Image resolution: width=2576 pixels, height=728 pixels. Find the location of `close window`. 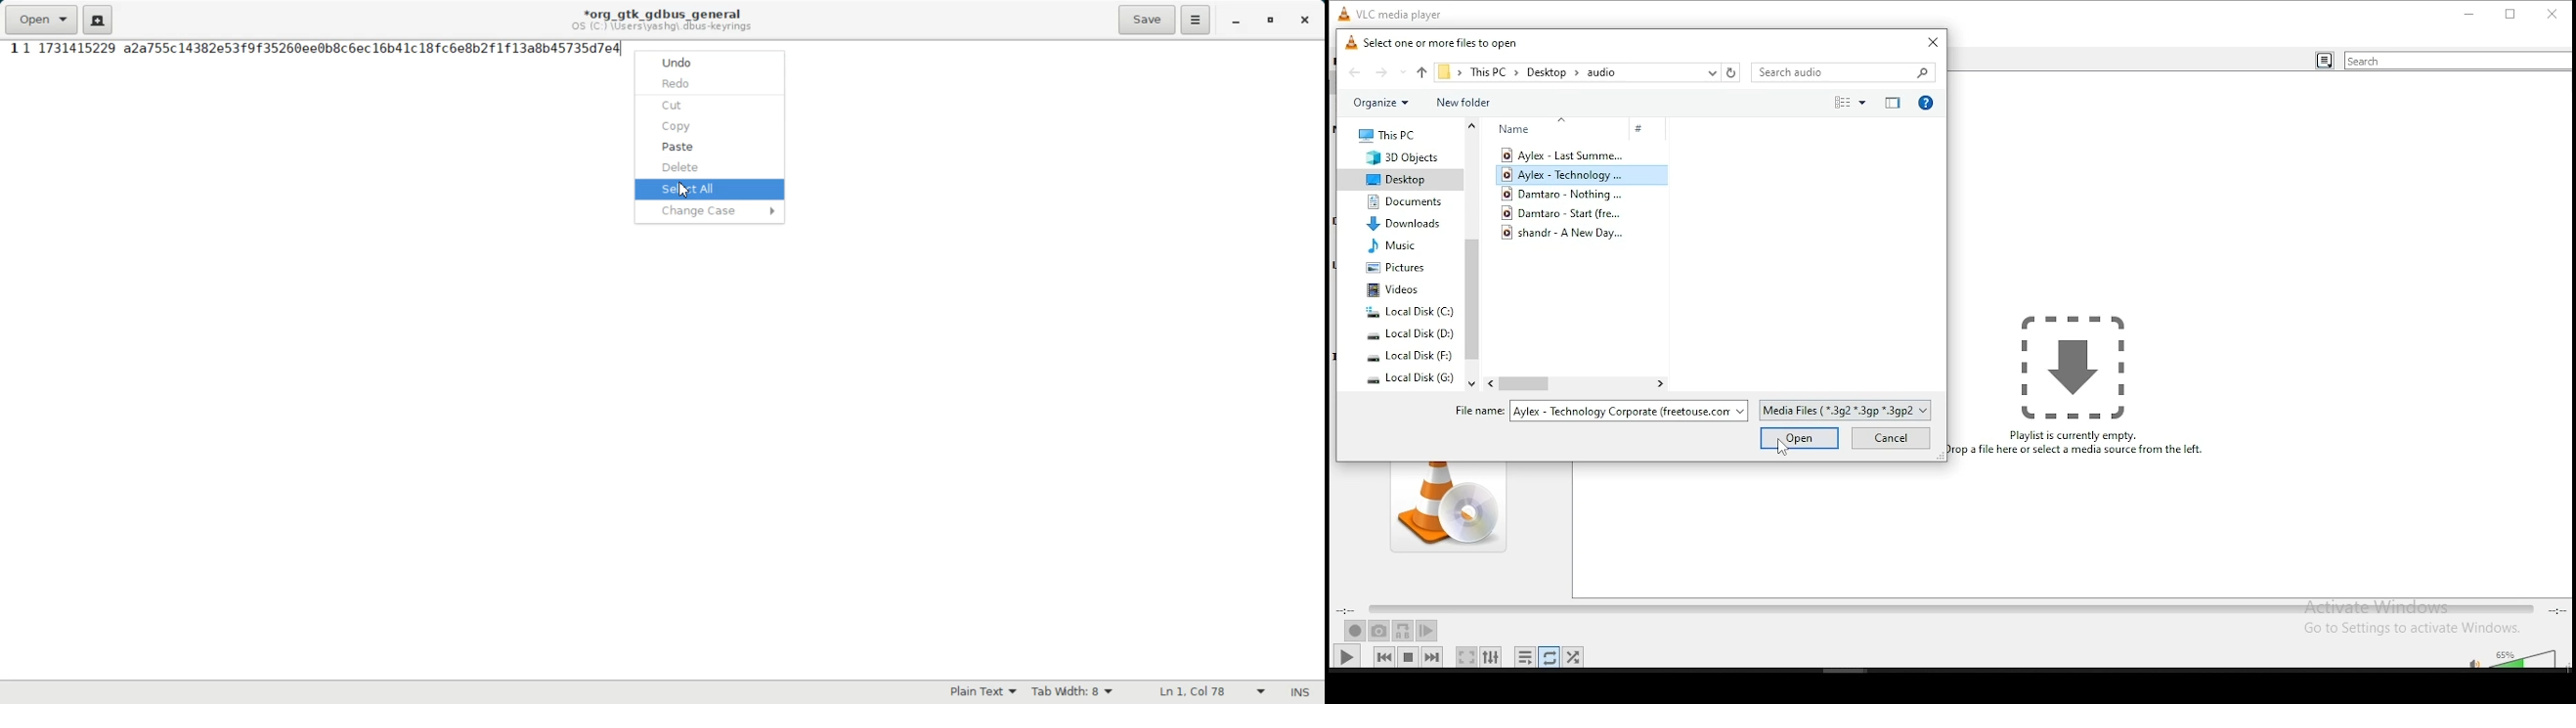

close window is located at coordinates (1930, 43).